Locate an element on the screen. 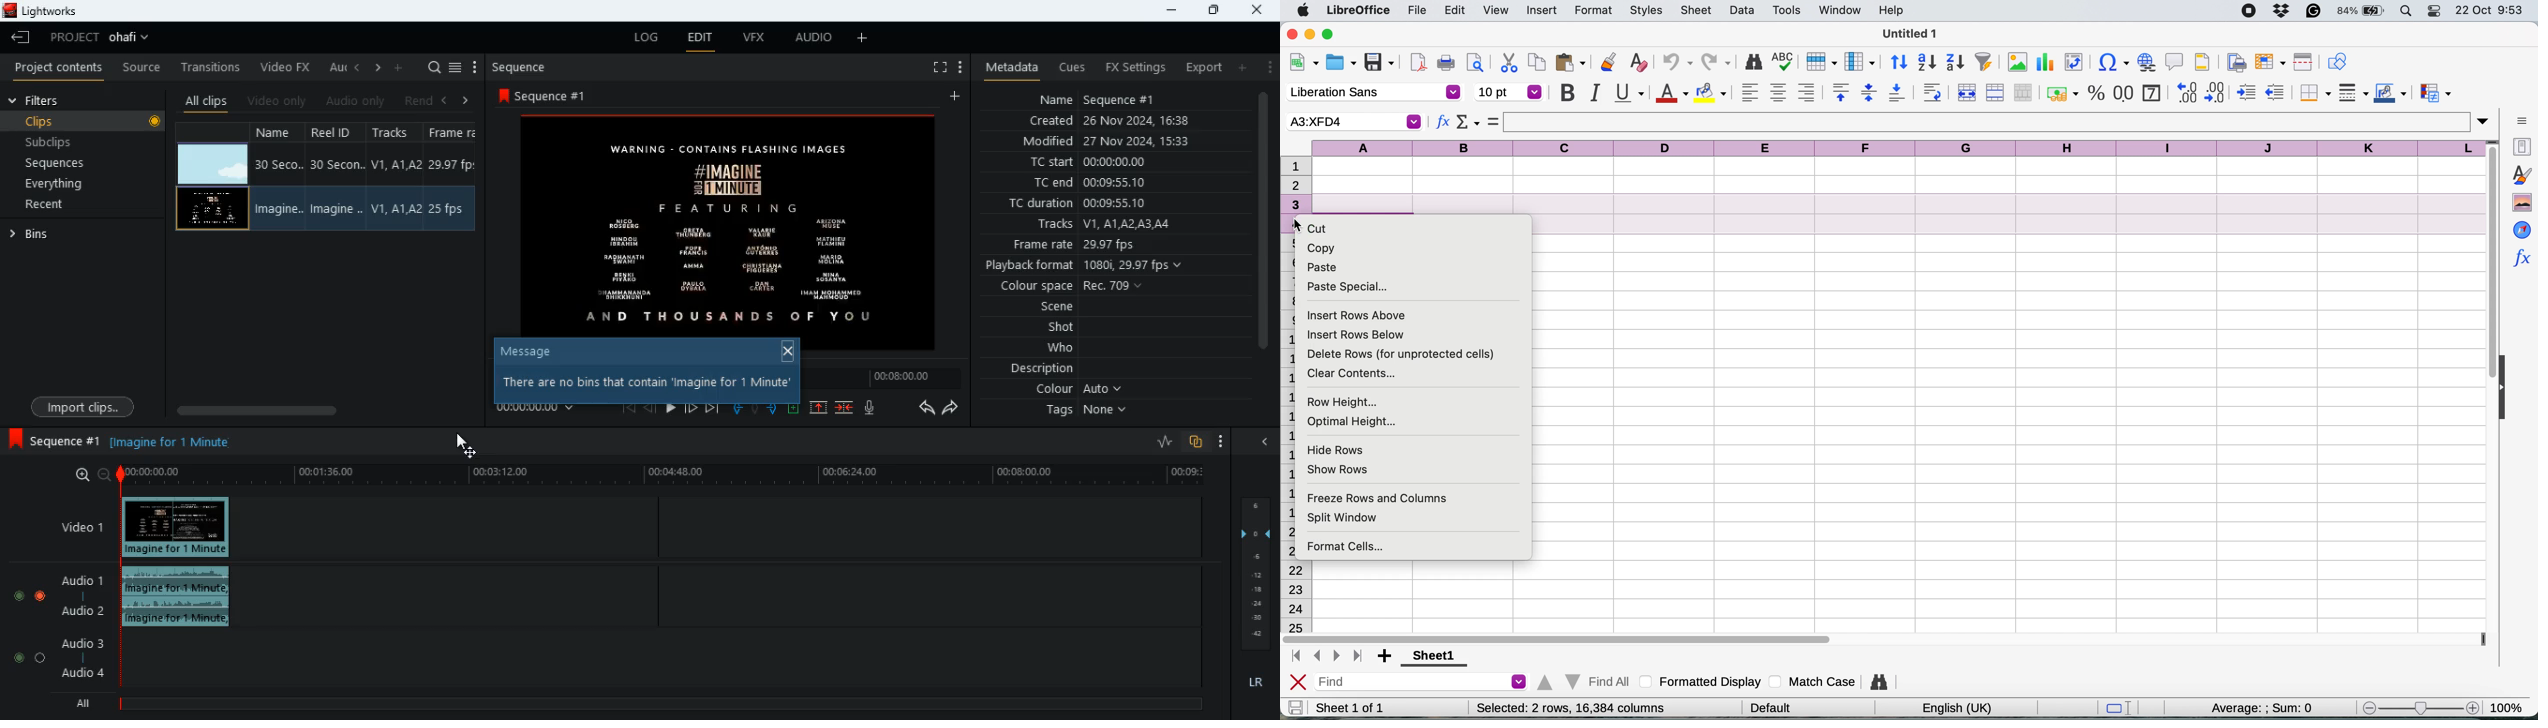 The image size is (2548, 728). hide rows is located at coordinates (1339, 448).